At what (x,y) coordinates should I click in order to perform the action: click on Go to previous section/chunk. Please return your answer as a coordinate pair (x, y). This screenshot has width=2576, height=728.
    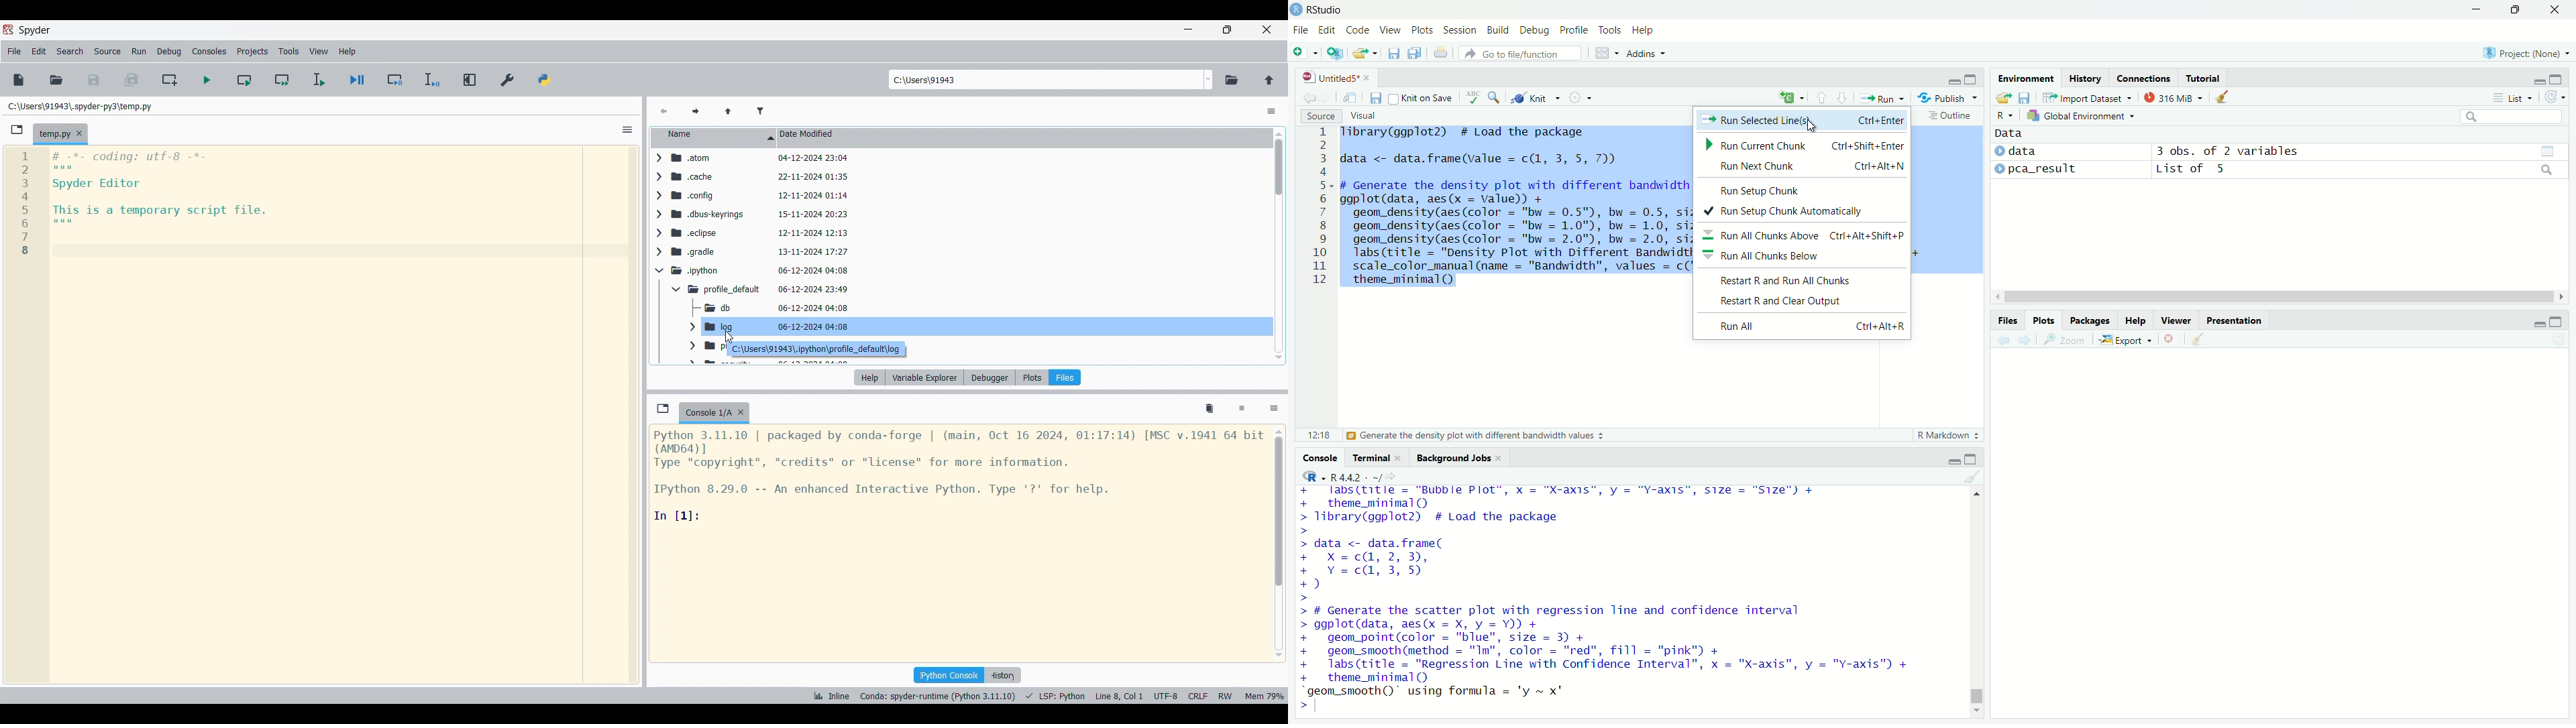
    Looking at the image, I should click on (1821, 97).